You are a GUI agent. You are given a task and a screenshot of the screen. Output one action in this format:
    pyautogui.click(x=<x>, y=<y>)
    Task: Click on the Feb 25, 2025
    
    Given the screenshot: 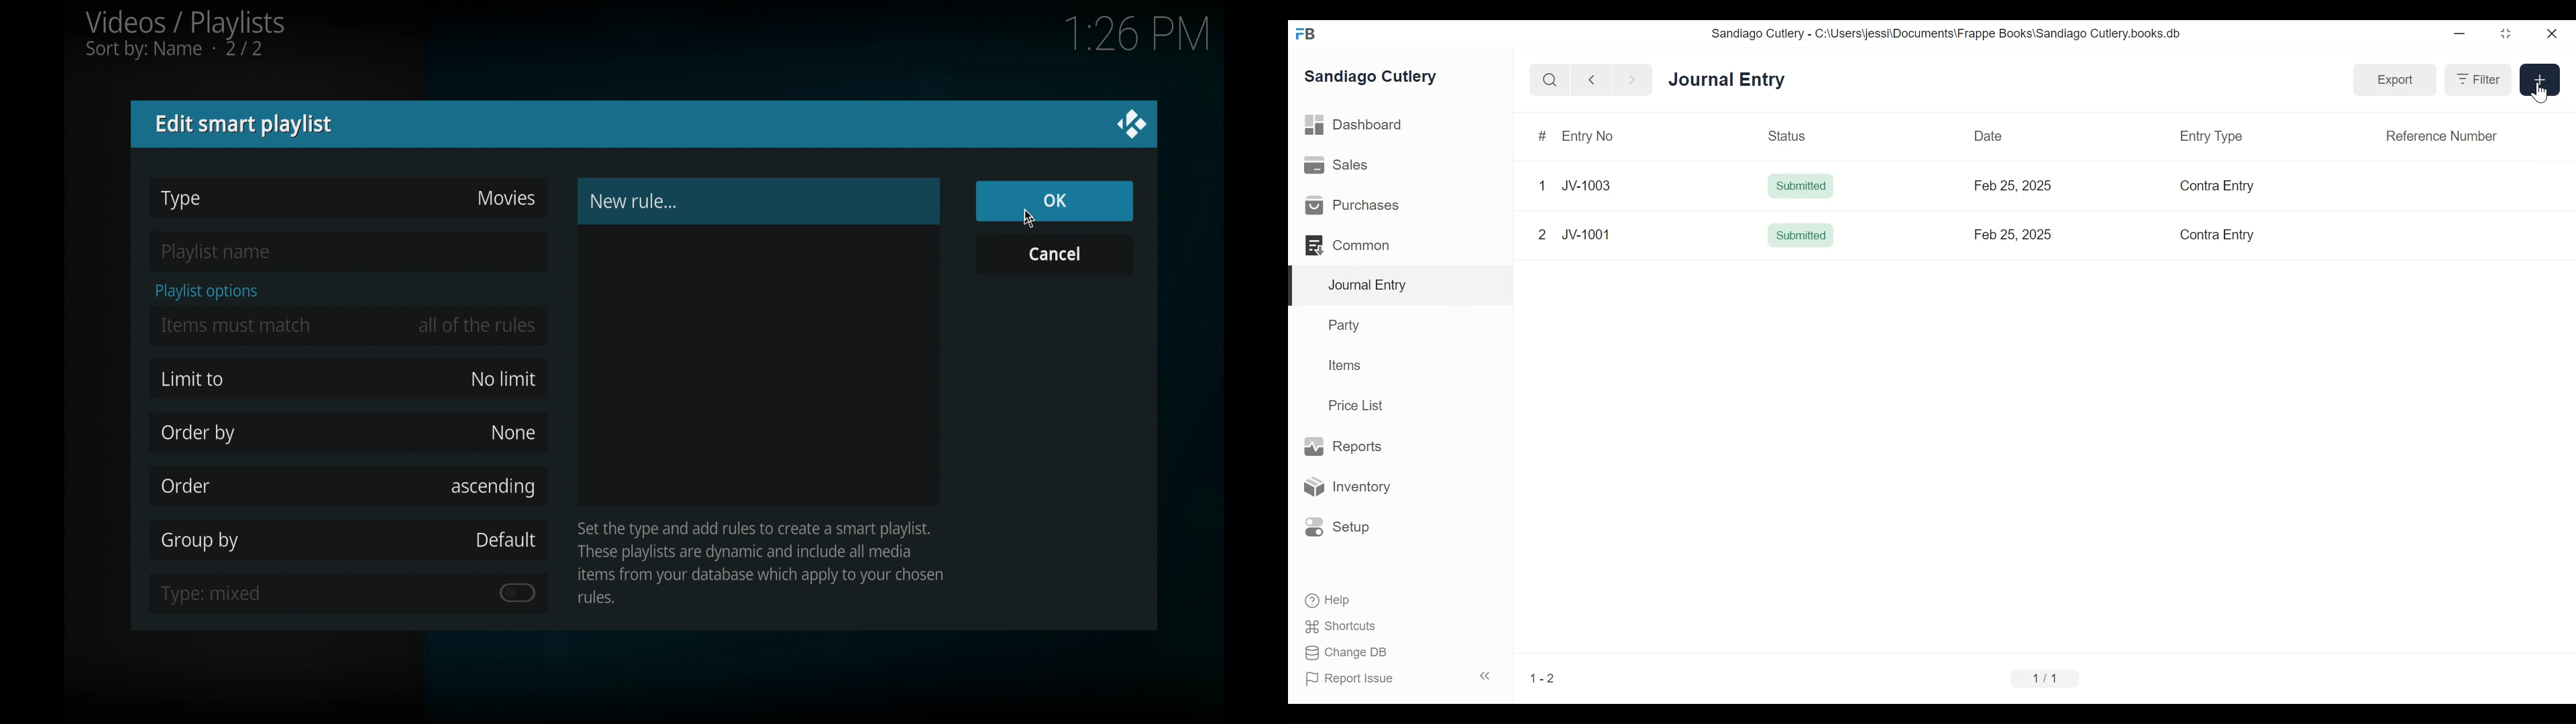 What is the action you would take?
    pyautogui.click(x=2012, y=234)
    